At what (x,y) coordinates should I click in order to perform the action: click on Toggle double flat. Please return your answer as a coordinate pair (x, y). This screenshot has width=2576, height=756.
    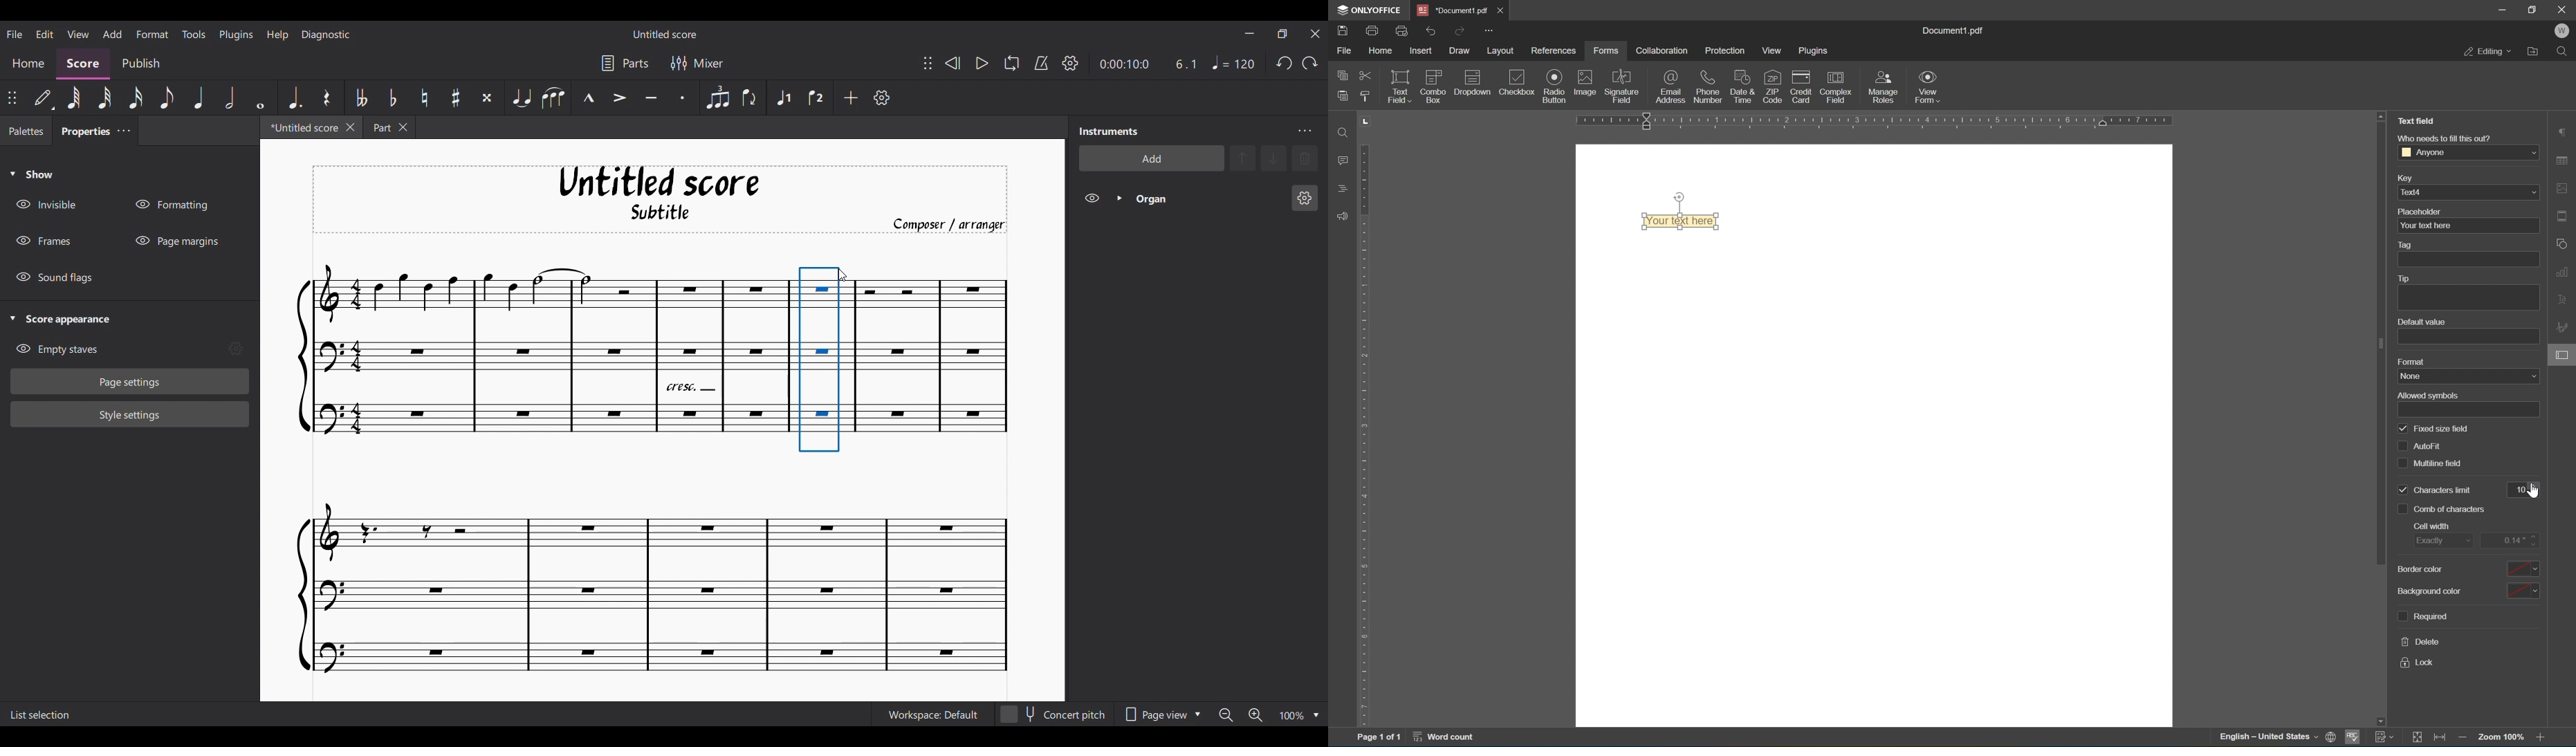
    Looking at the image, I should click on (360, 97).